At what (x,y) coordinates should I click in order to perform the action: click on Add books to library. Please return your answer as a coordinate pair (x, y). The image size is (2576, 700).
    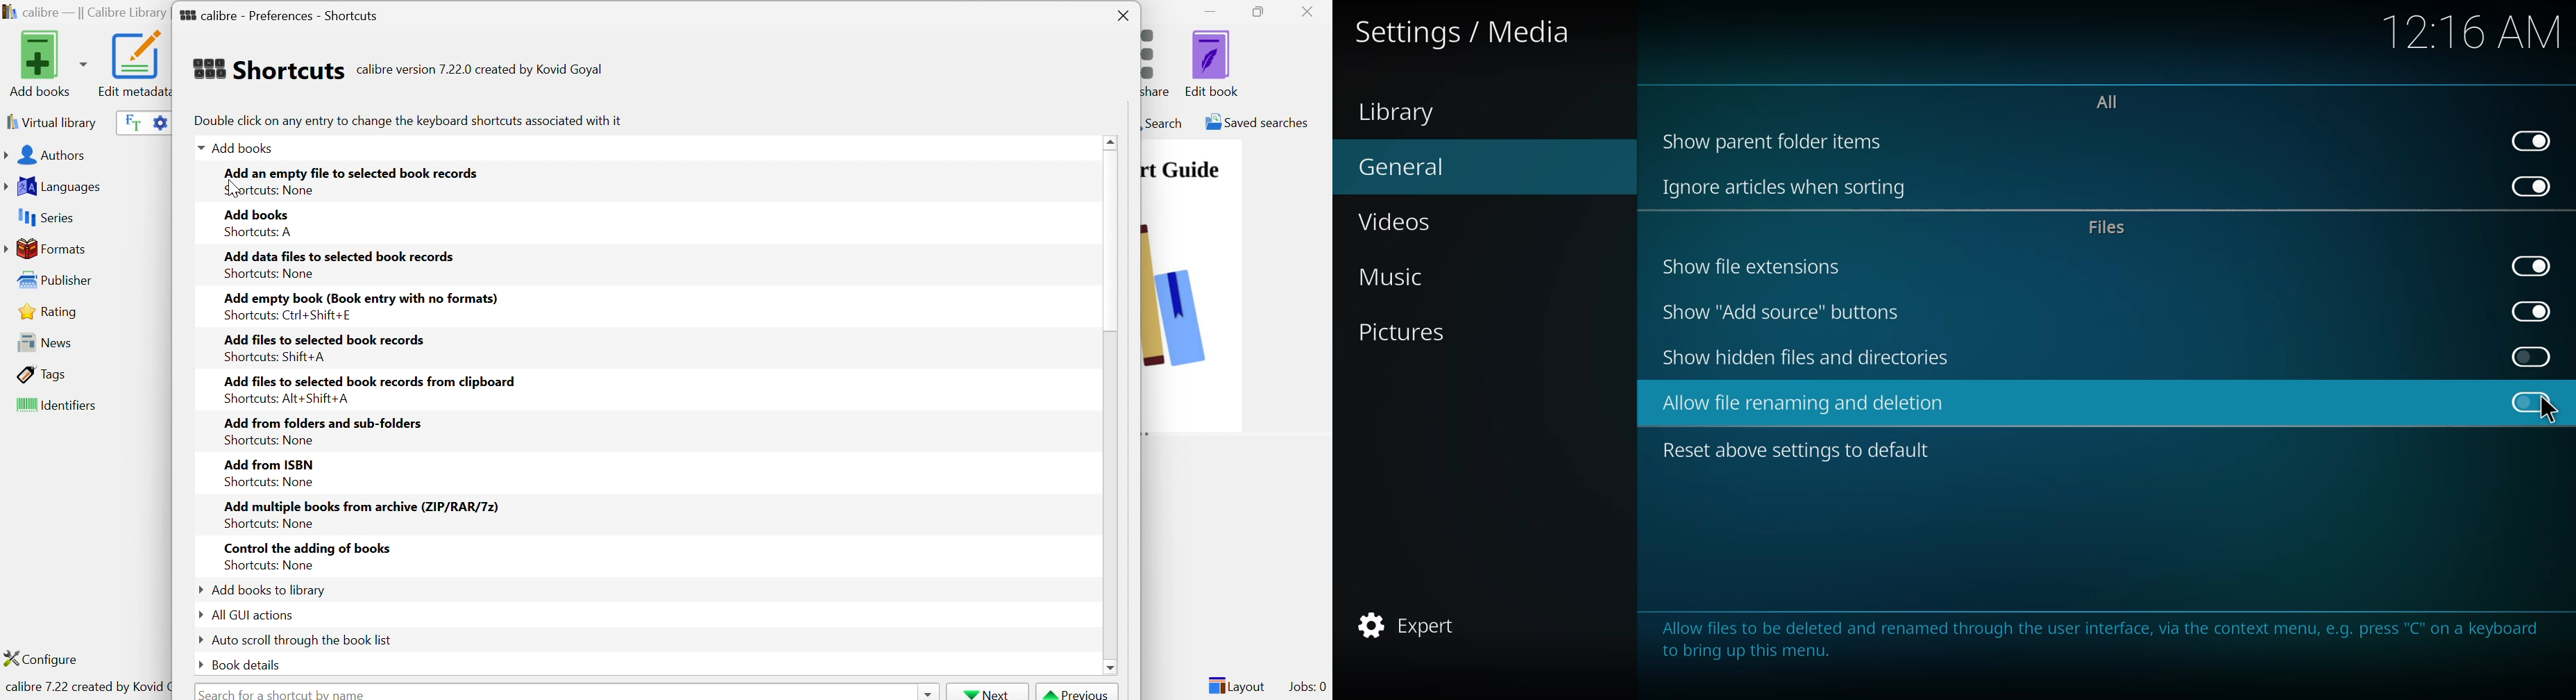
    Looking at the image, I should click on (271, 590).